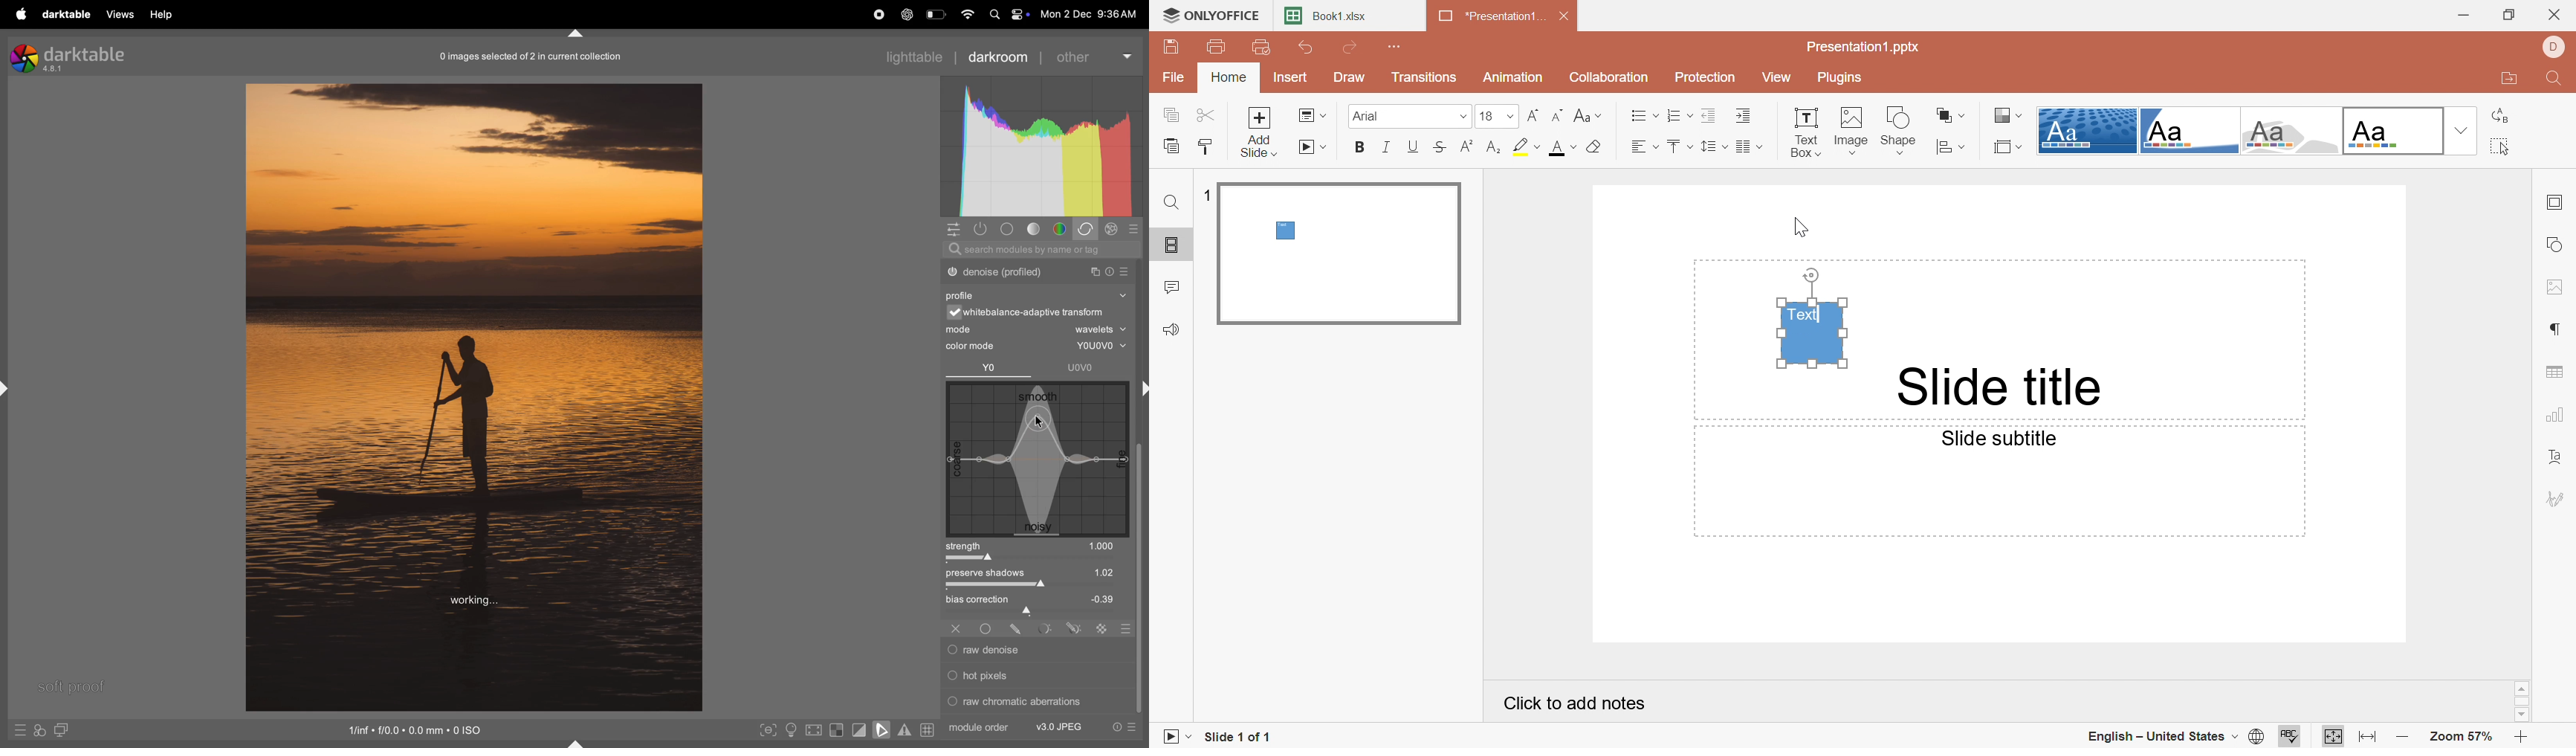  Describe the element at coordinates (1364, 147) in the screenshot. I see `Bold` at that location.